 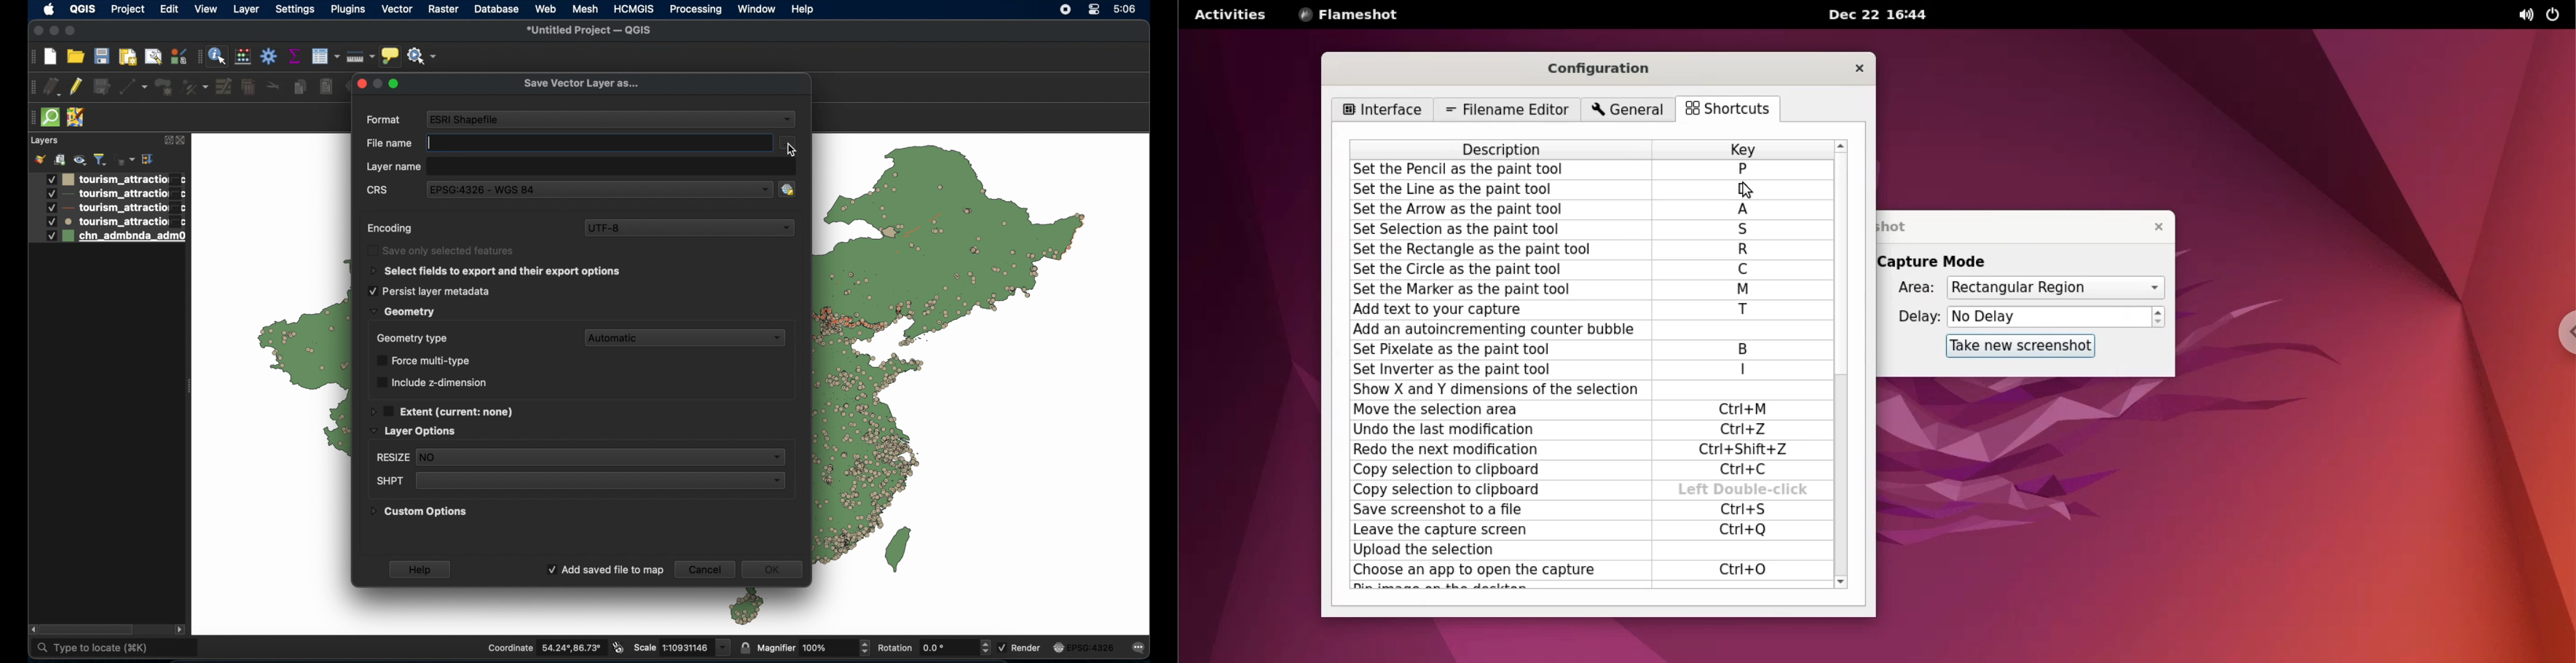 What do you see at coordinates (217, 56) in the screenshot?
I see `identify feature` at bounding box center [217, 56].